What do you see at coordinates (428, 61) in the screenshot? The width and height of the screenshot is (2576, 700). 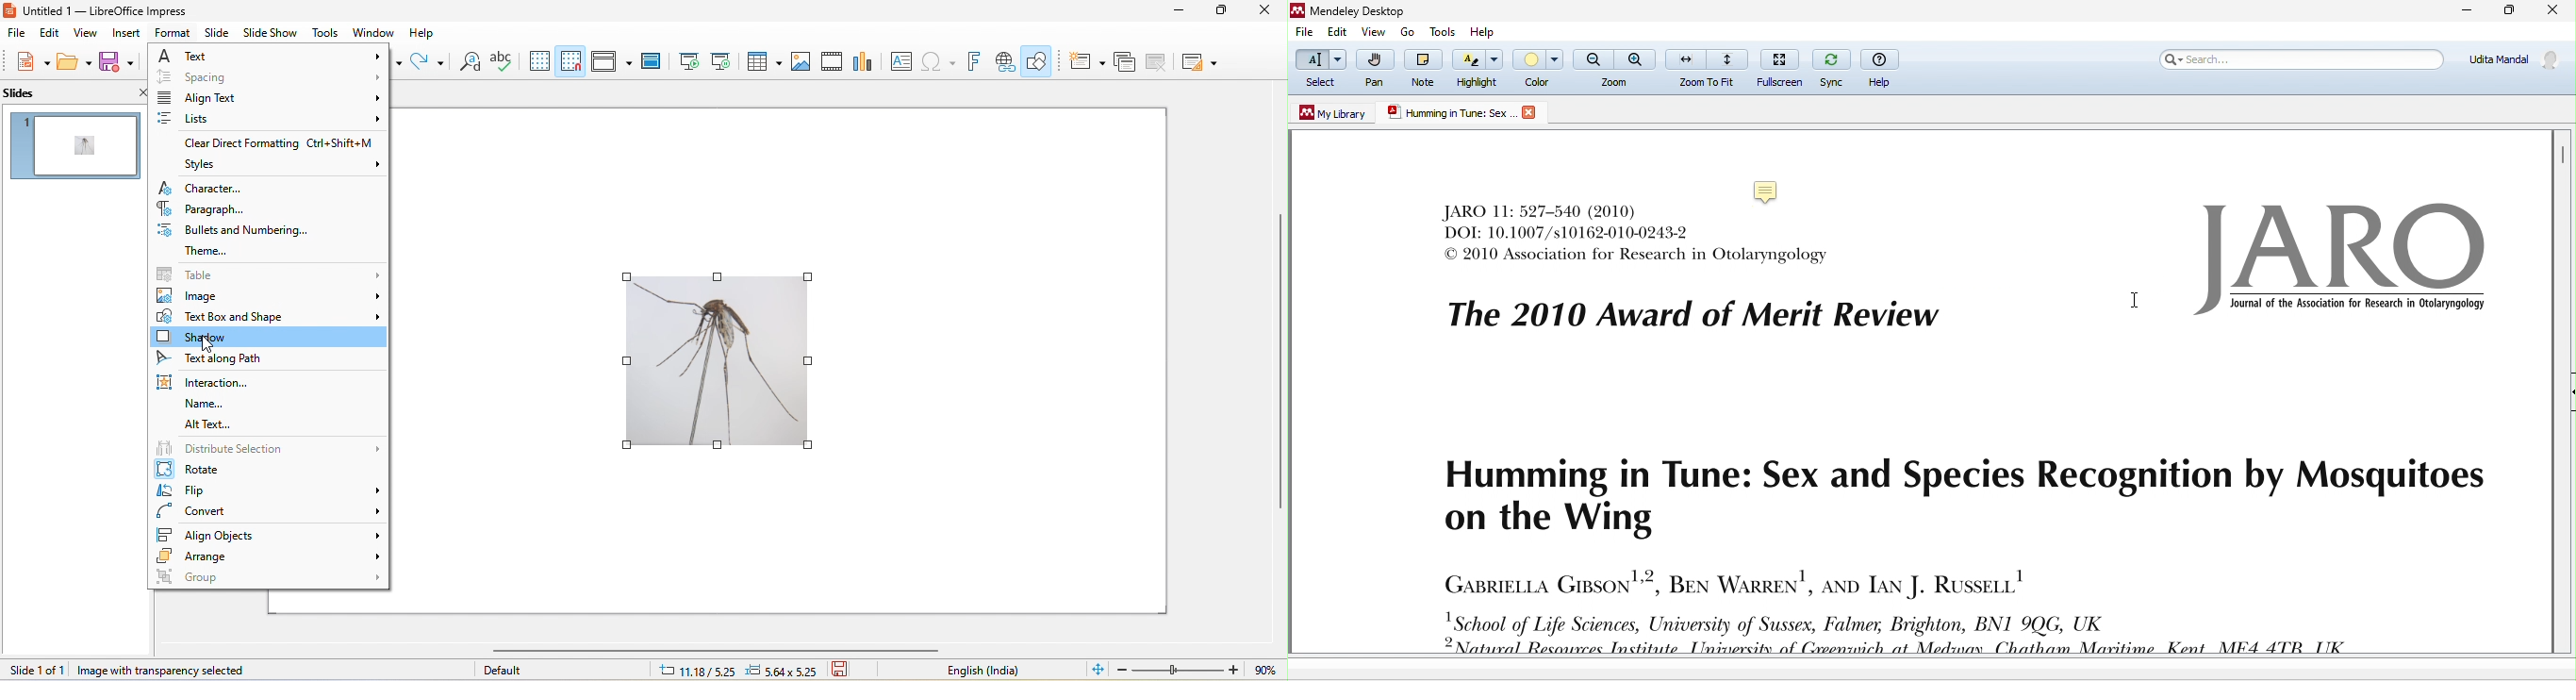 I see `redo` at bounding box center [428, 61].